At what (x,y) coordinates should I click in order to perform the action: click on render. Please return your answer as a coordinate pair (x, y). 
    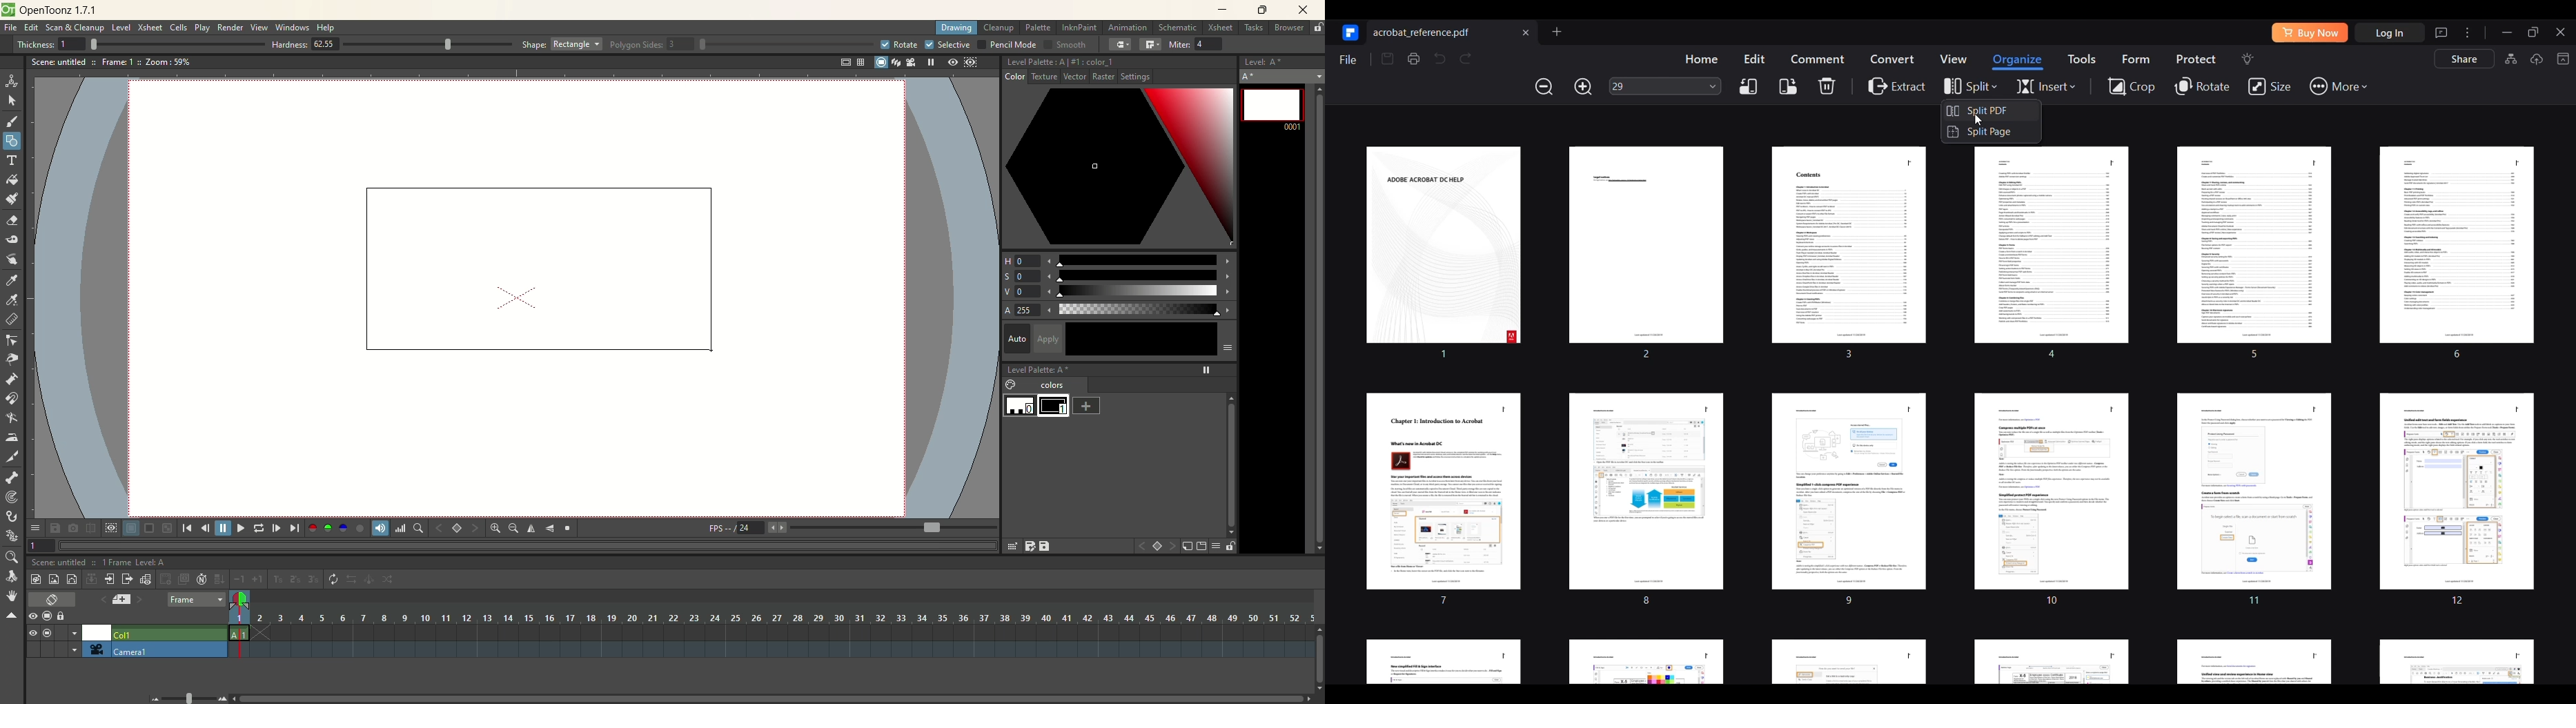
    Looking at the image, I should click on (231, 28).